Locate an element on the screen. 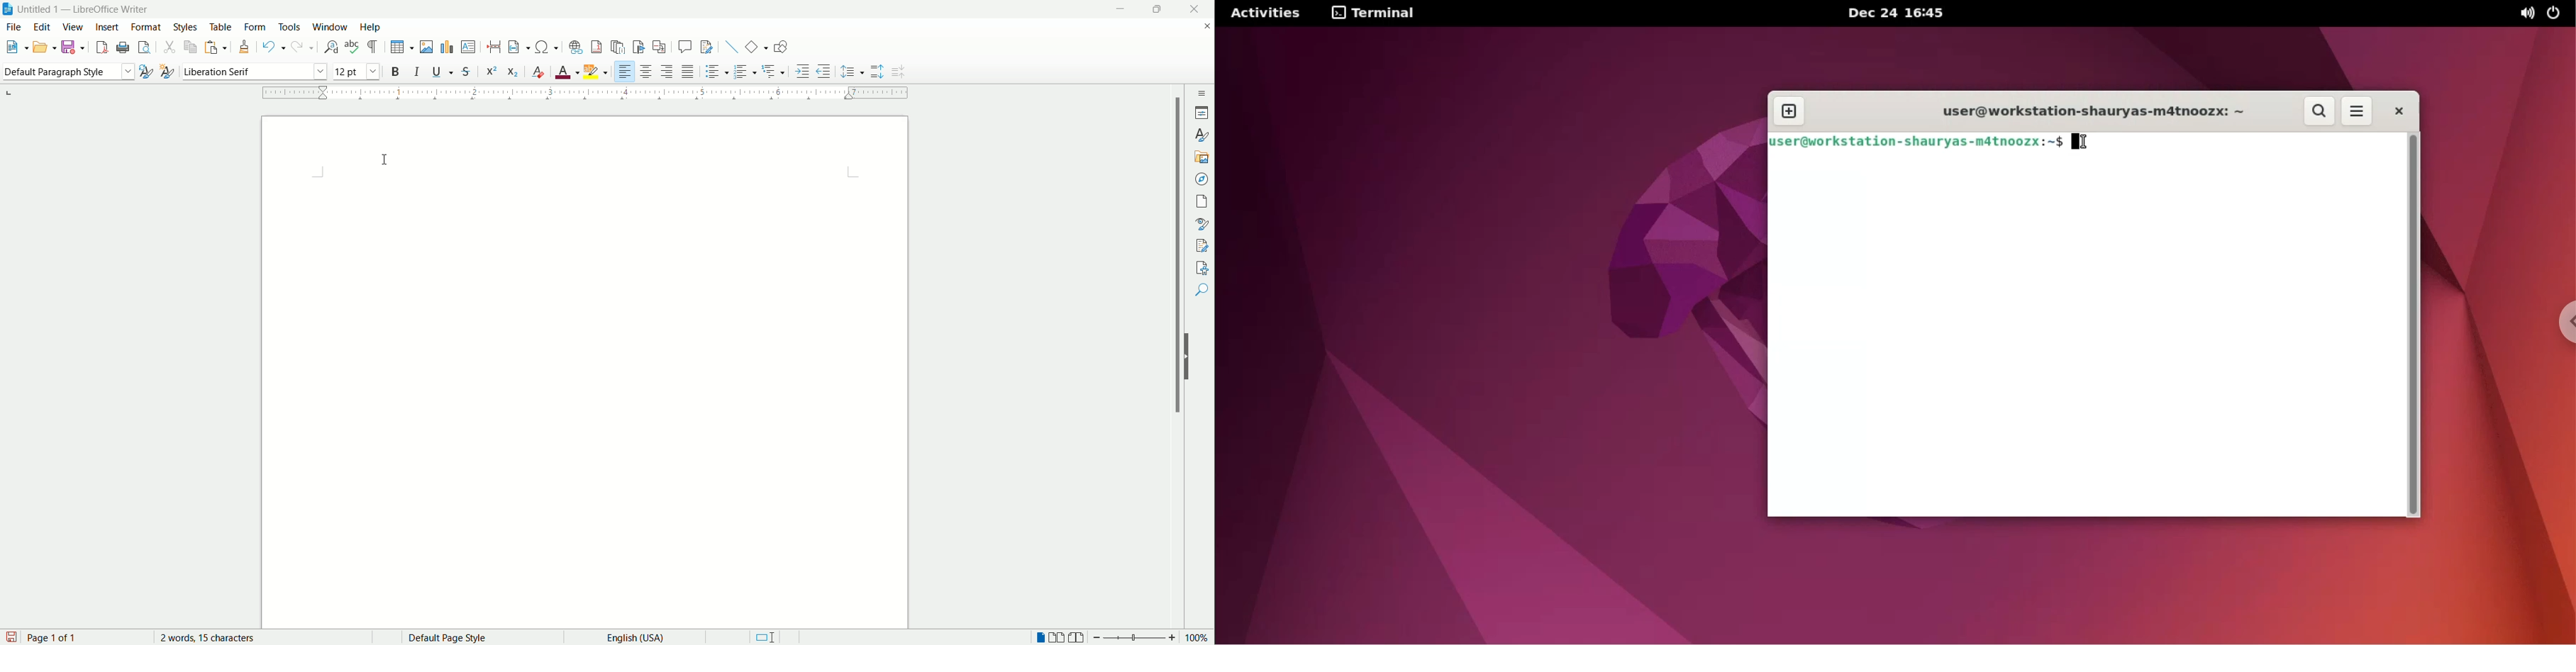 Image resolution: width=2576 pixels, height=672 pixels. navigator is located at coordinates (1204, 180).